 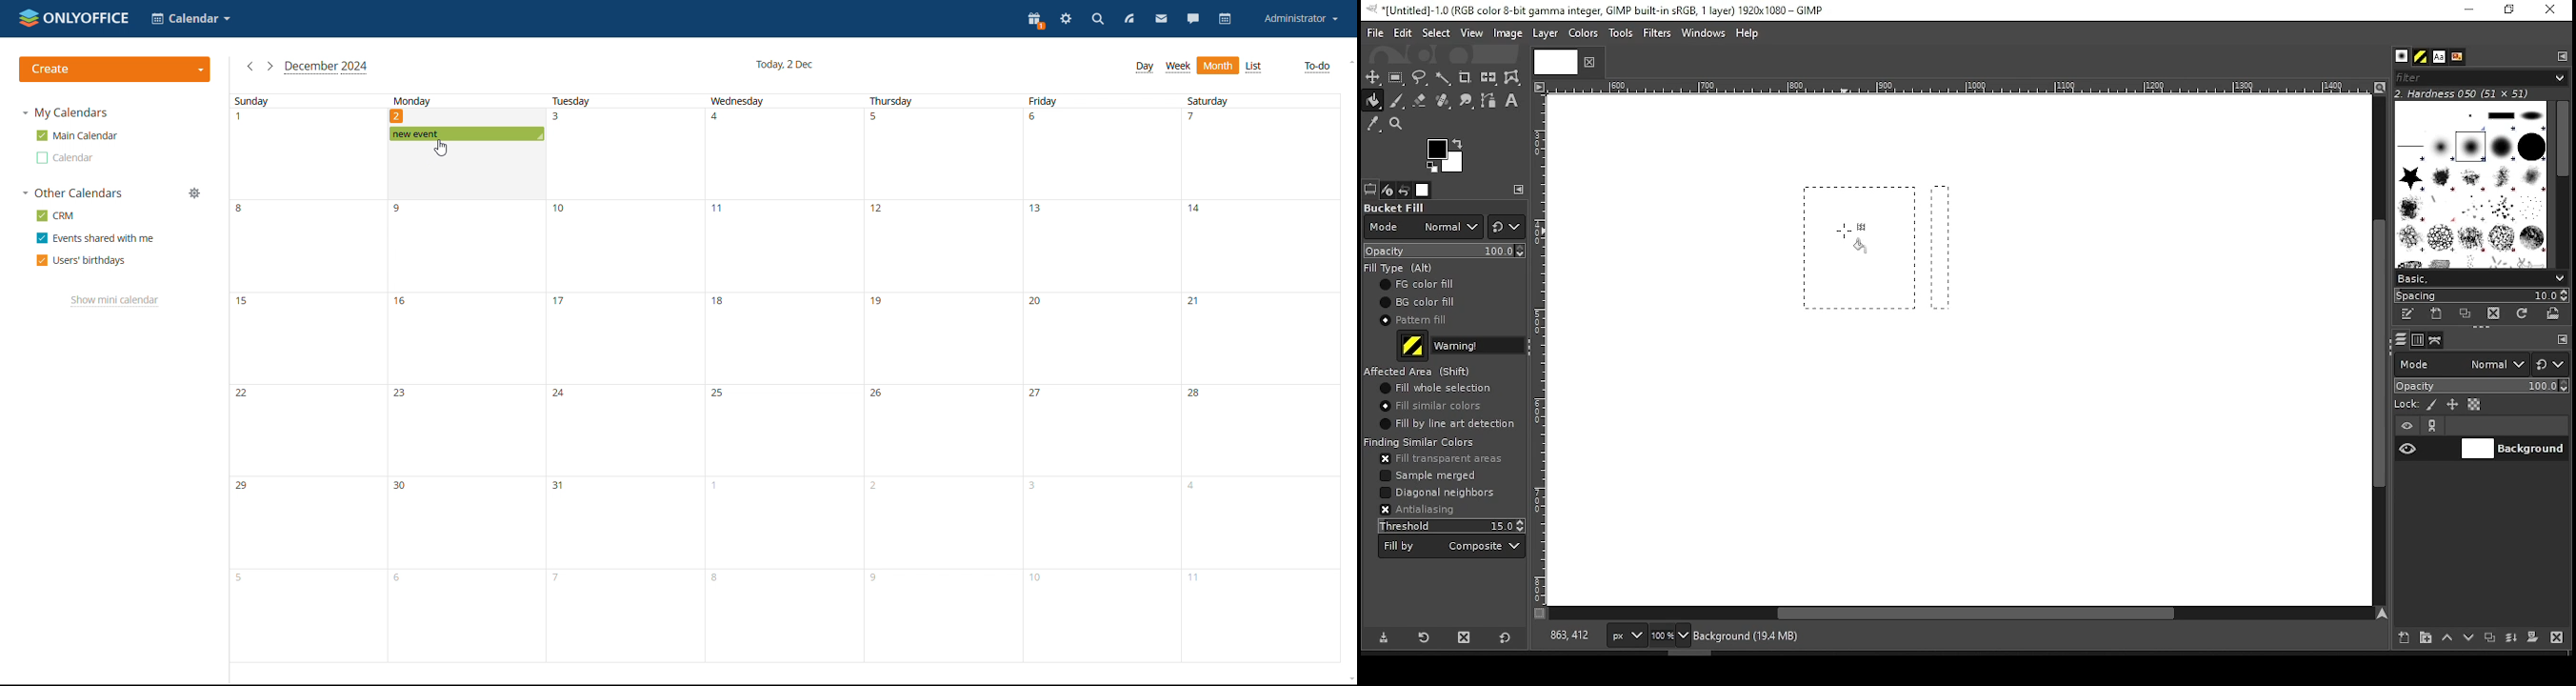 What do you see at coordinates (625, 377) in the screenshot?
I see `tuesday` at bounding box center [625, 377].